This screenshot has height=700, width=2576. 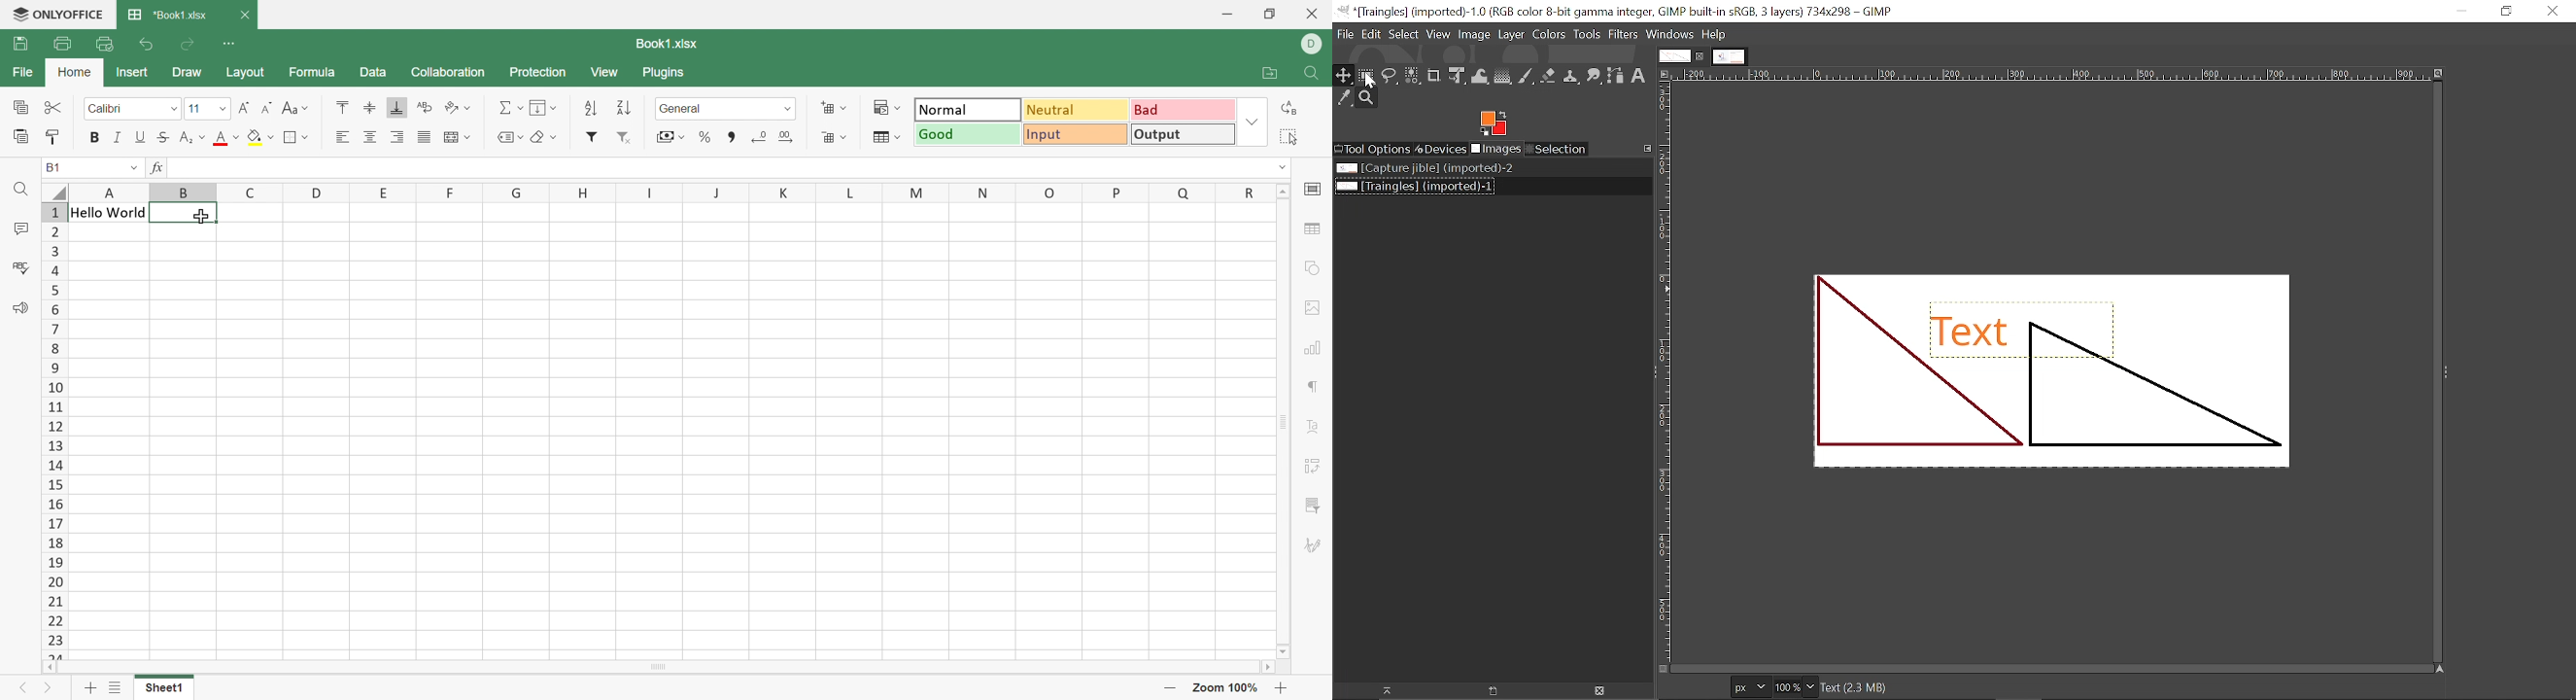 What do you see at coordinates (1528, 77) in the screenshot?
I see `Paintbrush tool` at bounding box center [1528, 77].